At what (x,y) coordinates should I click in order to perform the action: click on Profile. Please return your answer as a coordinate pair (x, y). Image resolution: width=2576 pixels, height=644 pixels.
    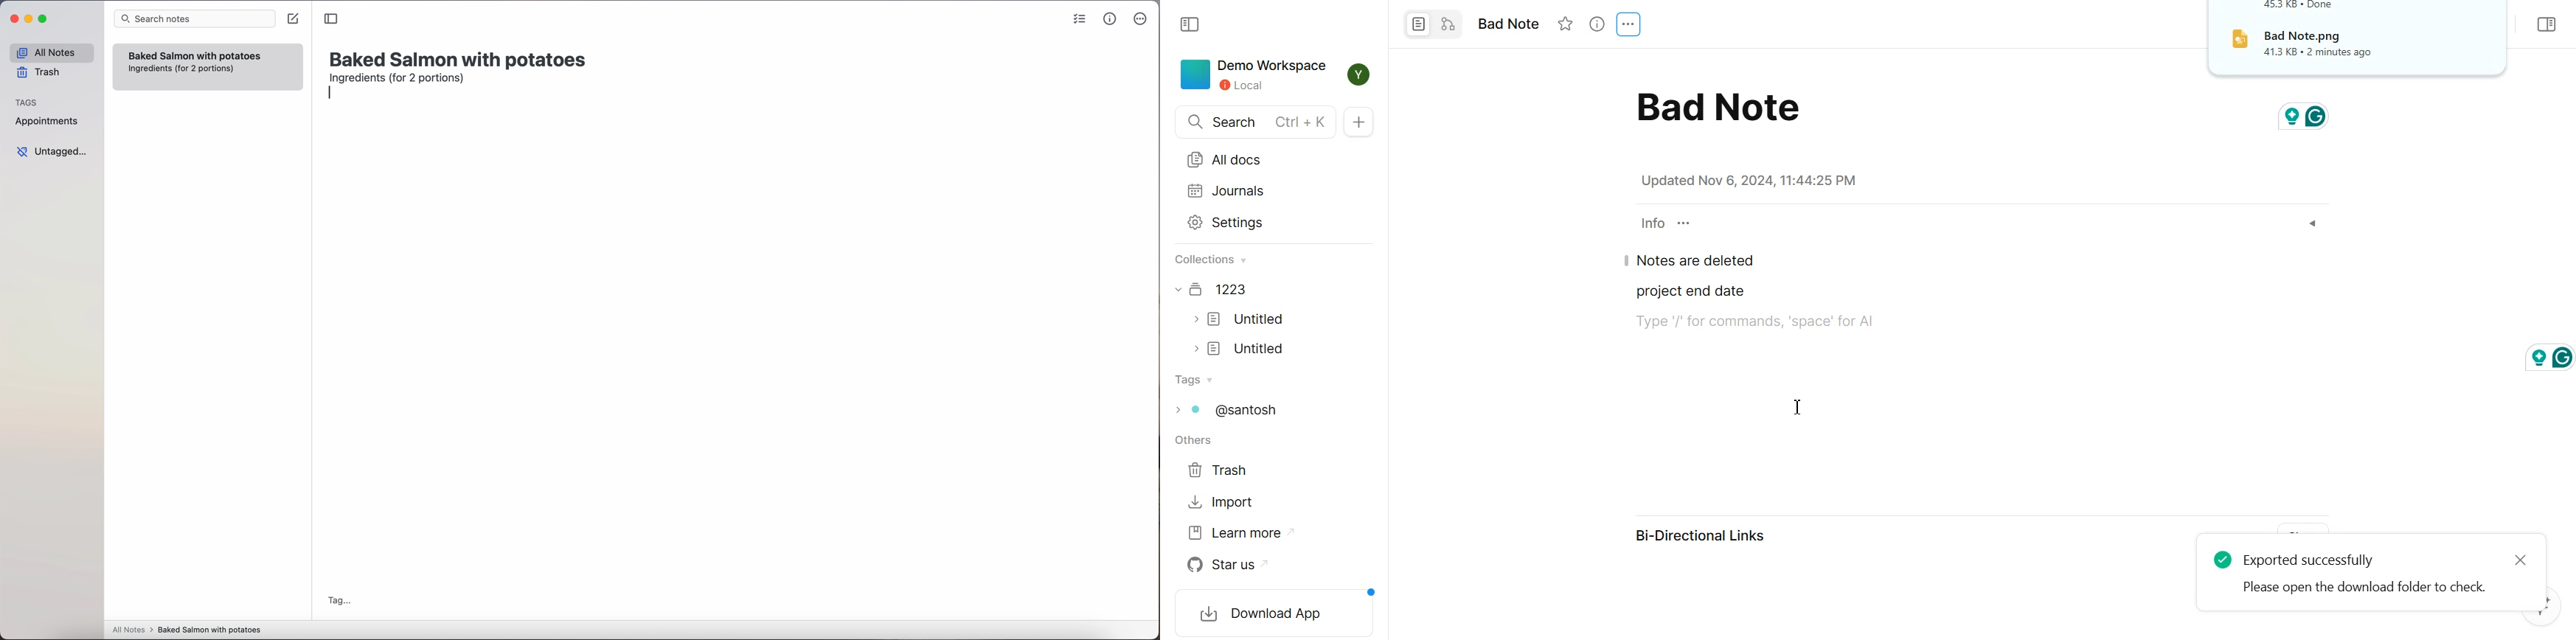
    Looking at the image, I should click on (1358, 76).